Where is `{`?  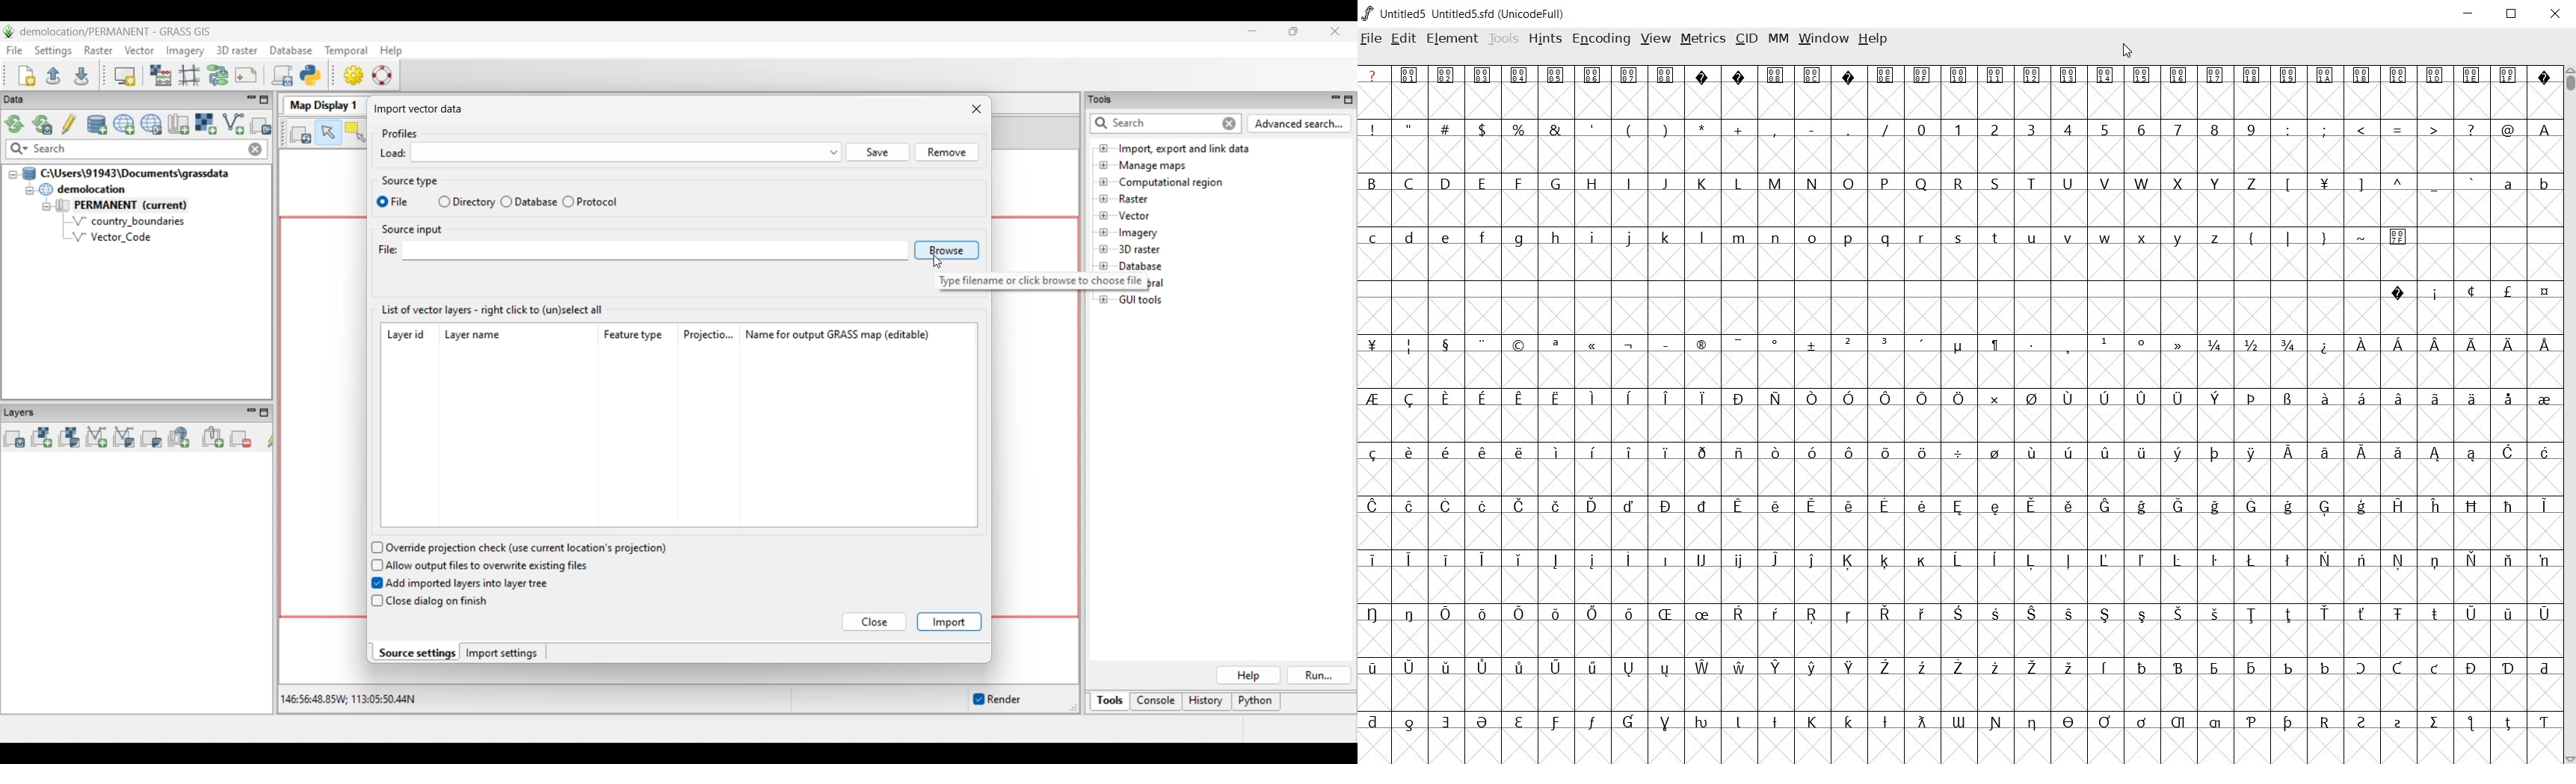 { is located at coordinates (2251, 238).